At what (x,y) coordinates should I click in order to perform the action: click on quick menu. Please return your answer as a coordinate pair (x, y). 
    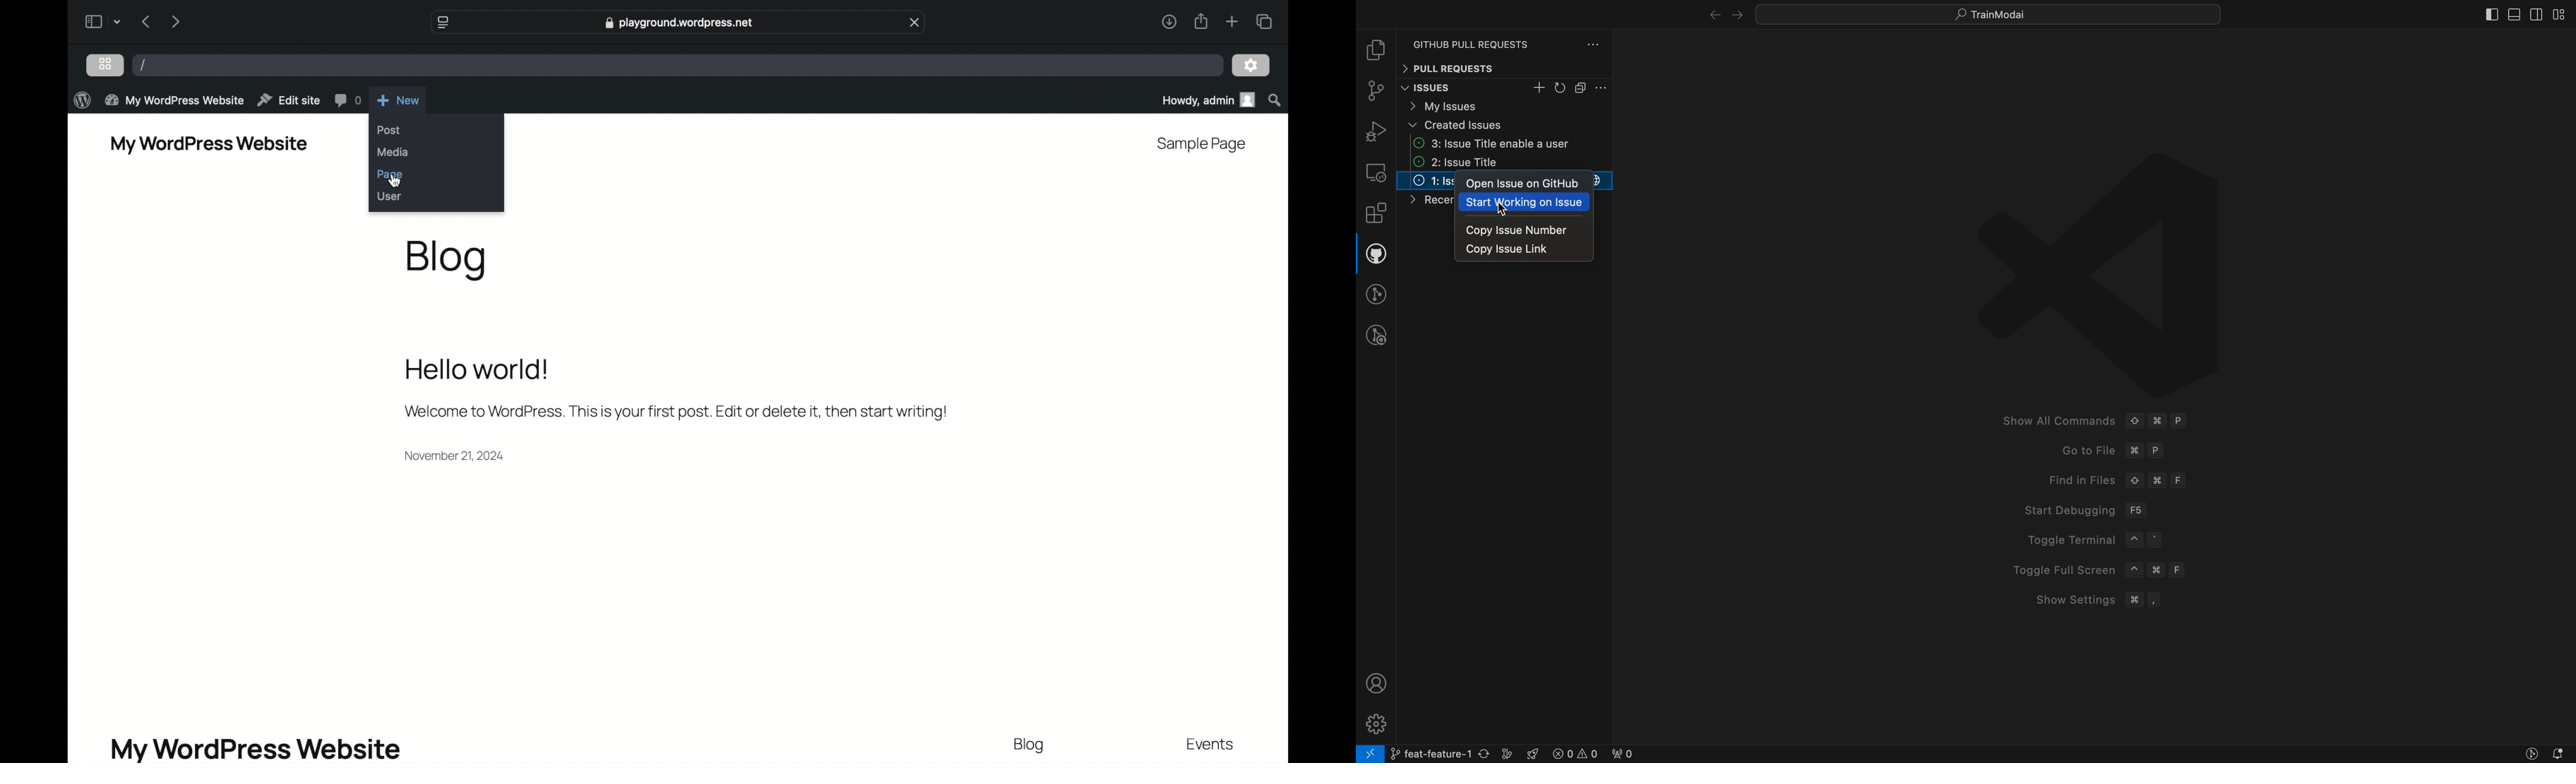
    Looking at the image, I should click on (1989, 12).